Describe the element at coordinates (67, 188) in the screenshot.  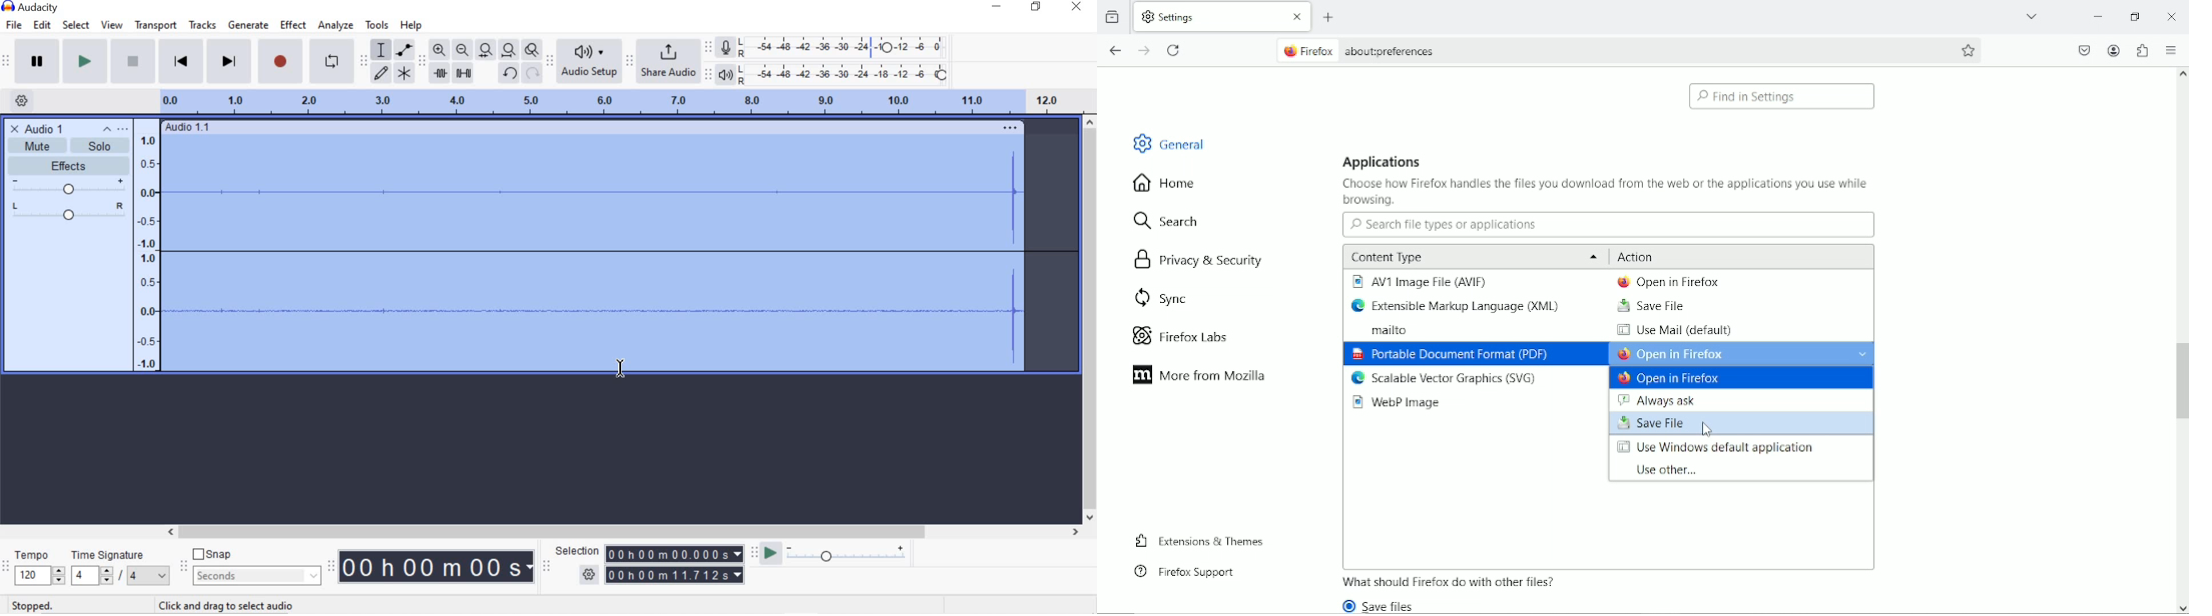
I see `Gain` at that location.